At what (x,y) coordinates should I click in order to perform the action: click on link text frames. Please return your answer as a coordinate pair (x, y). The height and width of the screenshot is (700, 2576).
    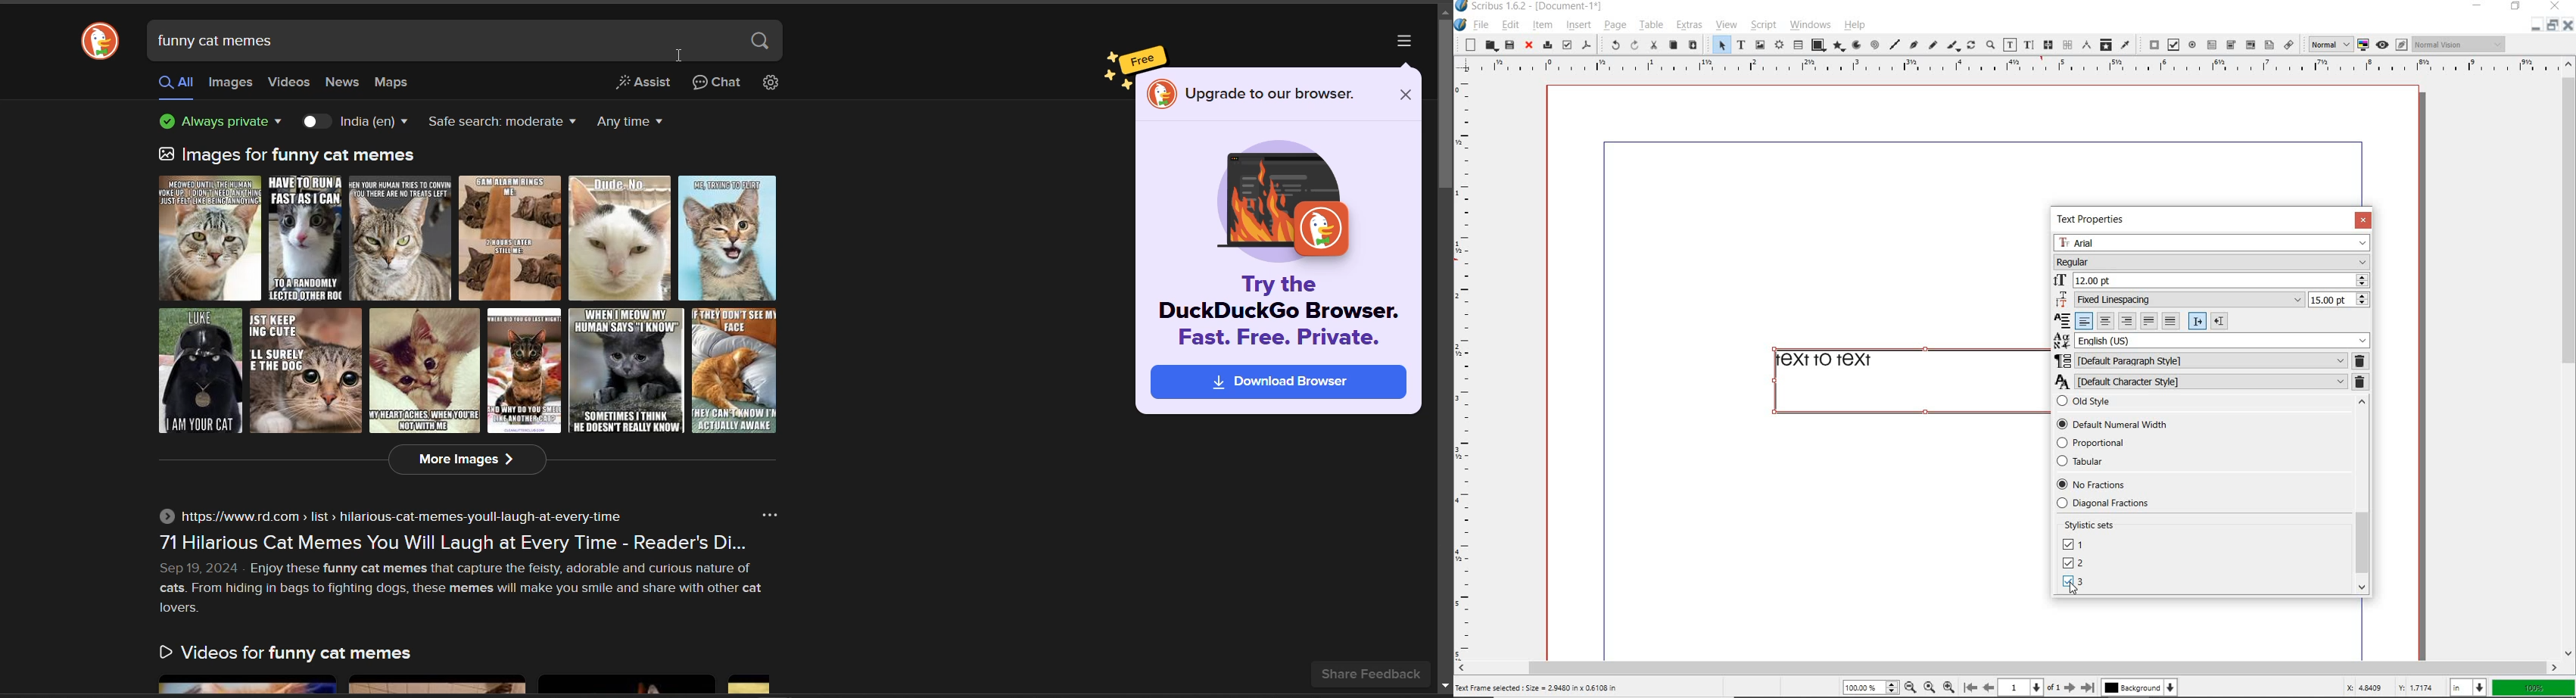
    Looking at the image, I should click on (2046, 45).